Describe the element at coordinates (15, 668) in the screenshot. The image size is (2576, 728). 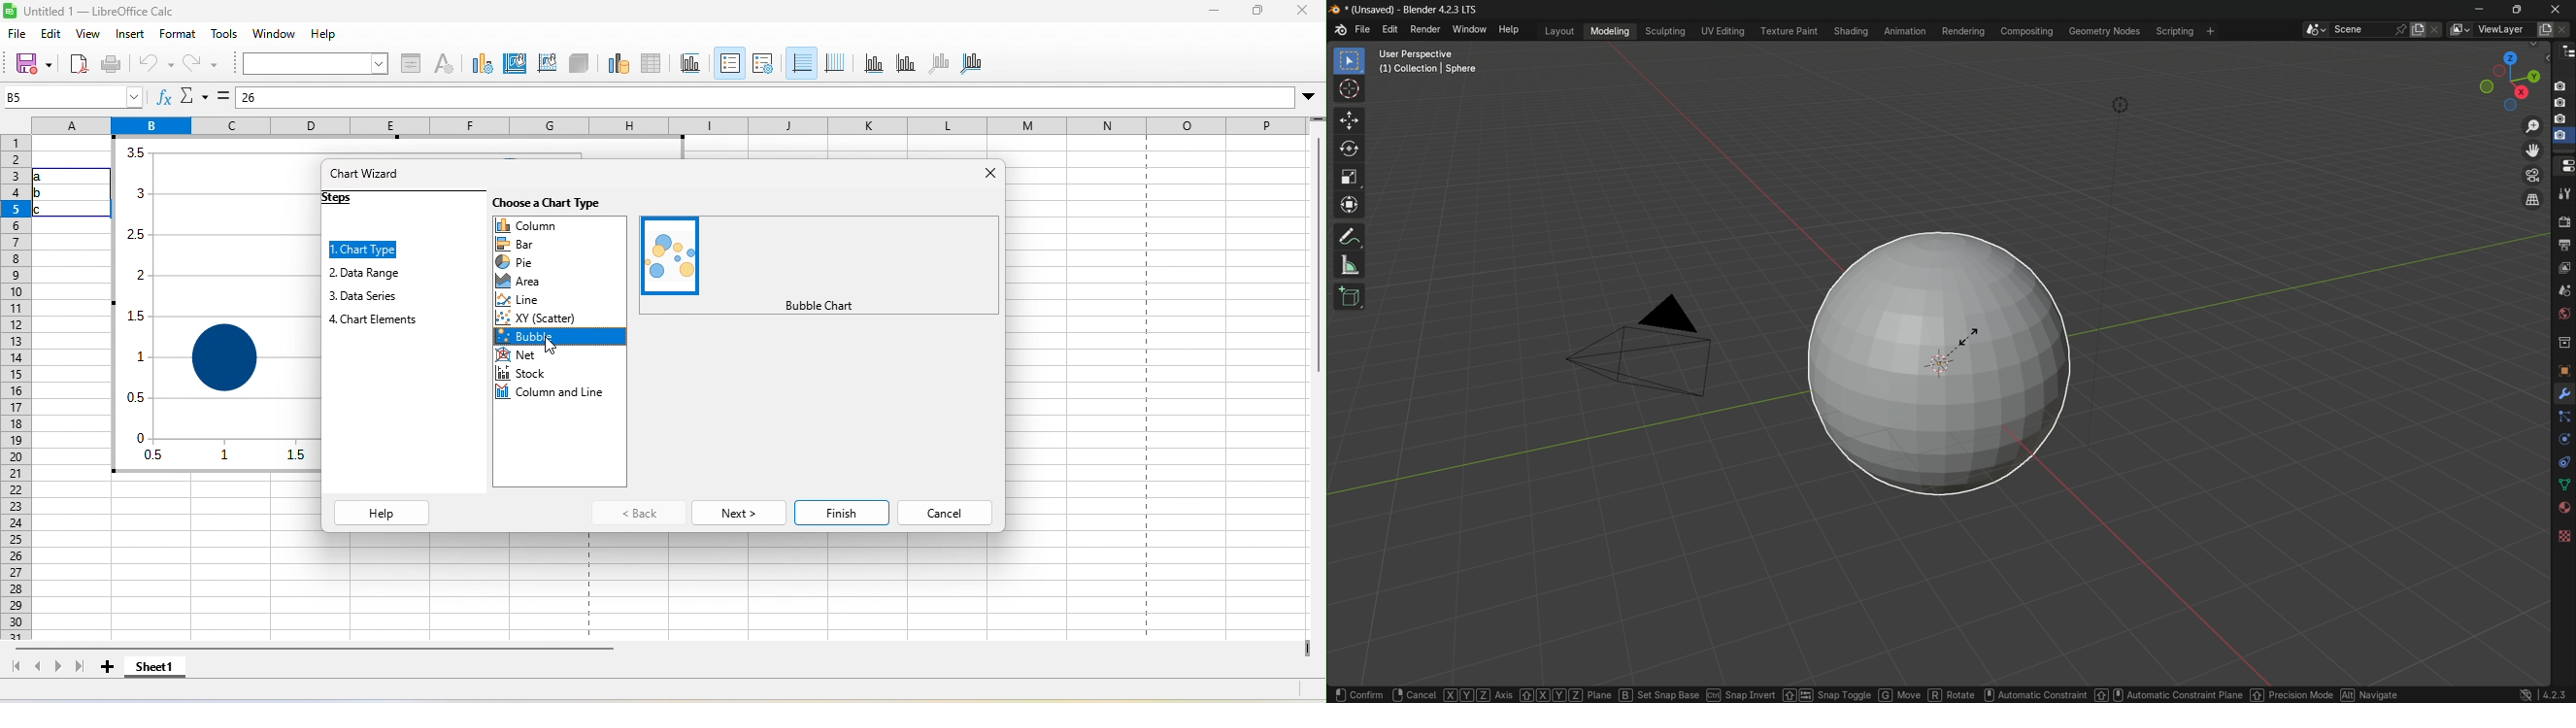
I see `first sheet` at that location.